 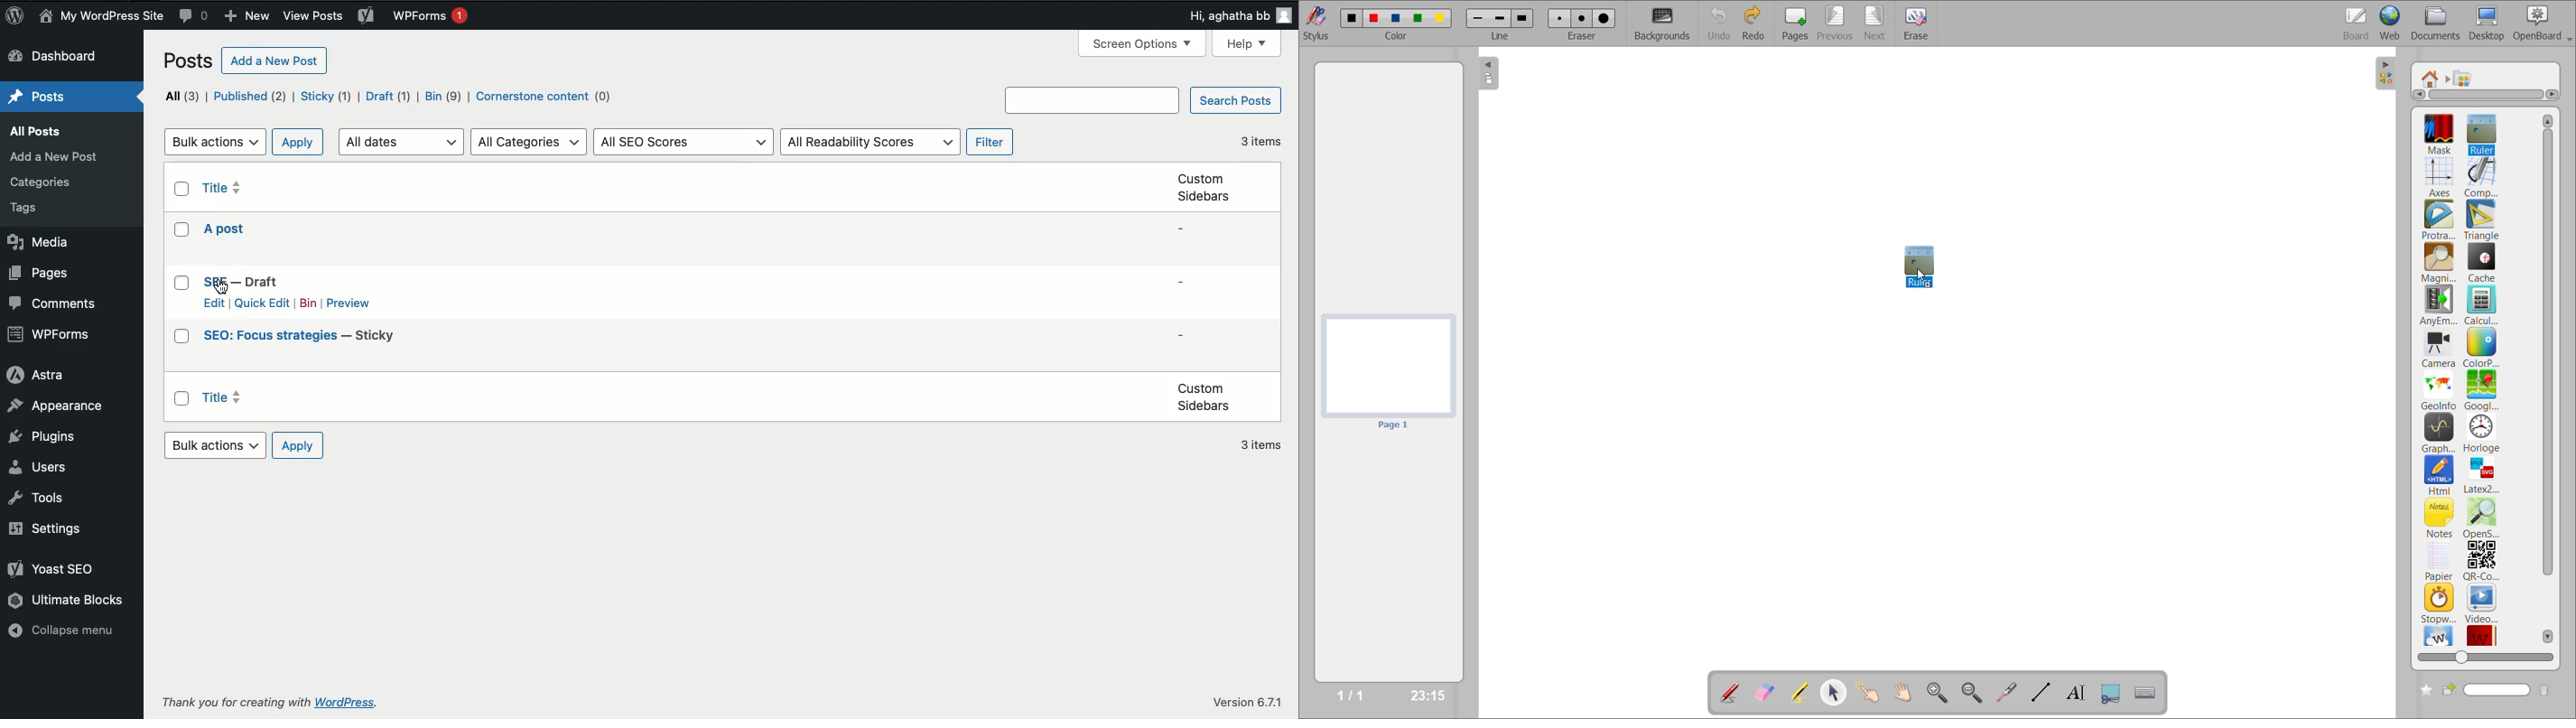 What do you see at coordinates (2482, 433) in the screenshot?
I see `horloge` at bounding box center [2482, 433].